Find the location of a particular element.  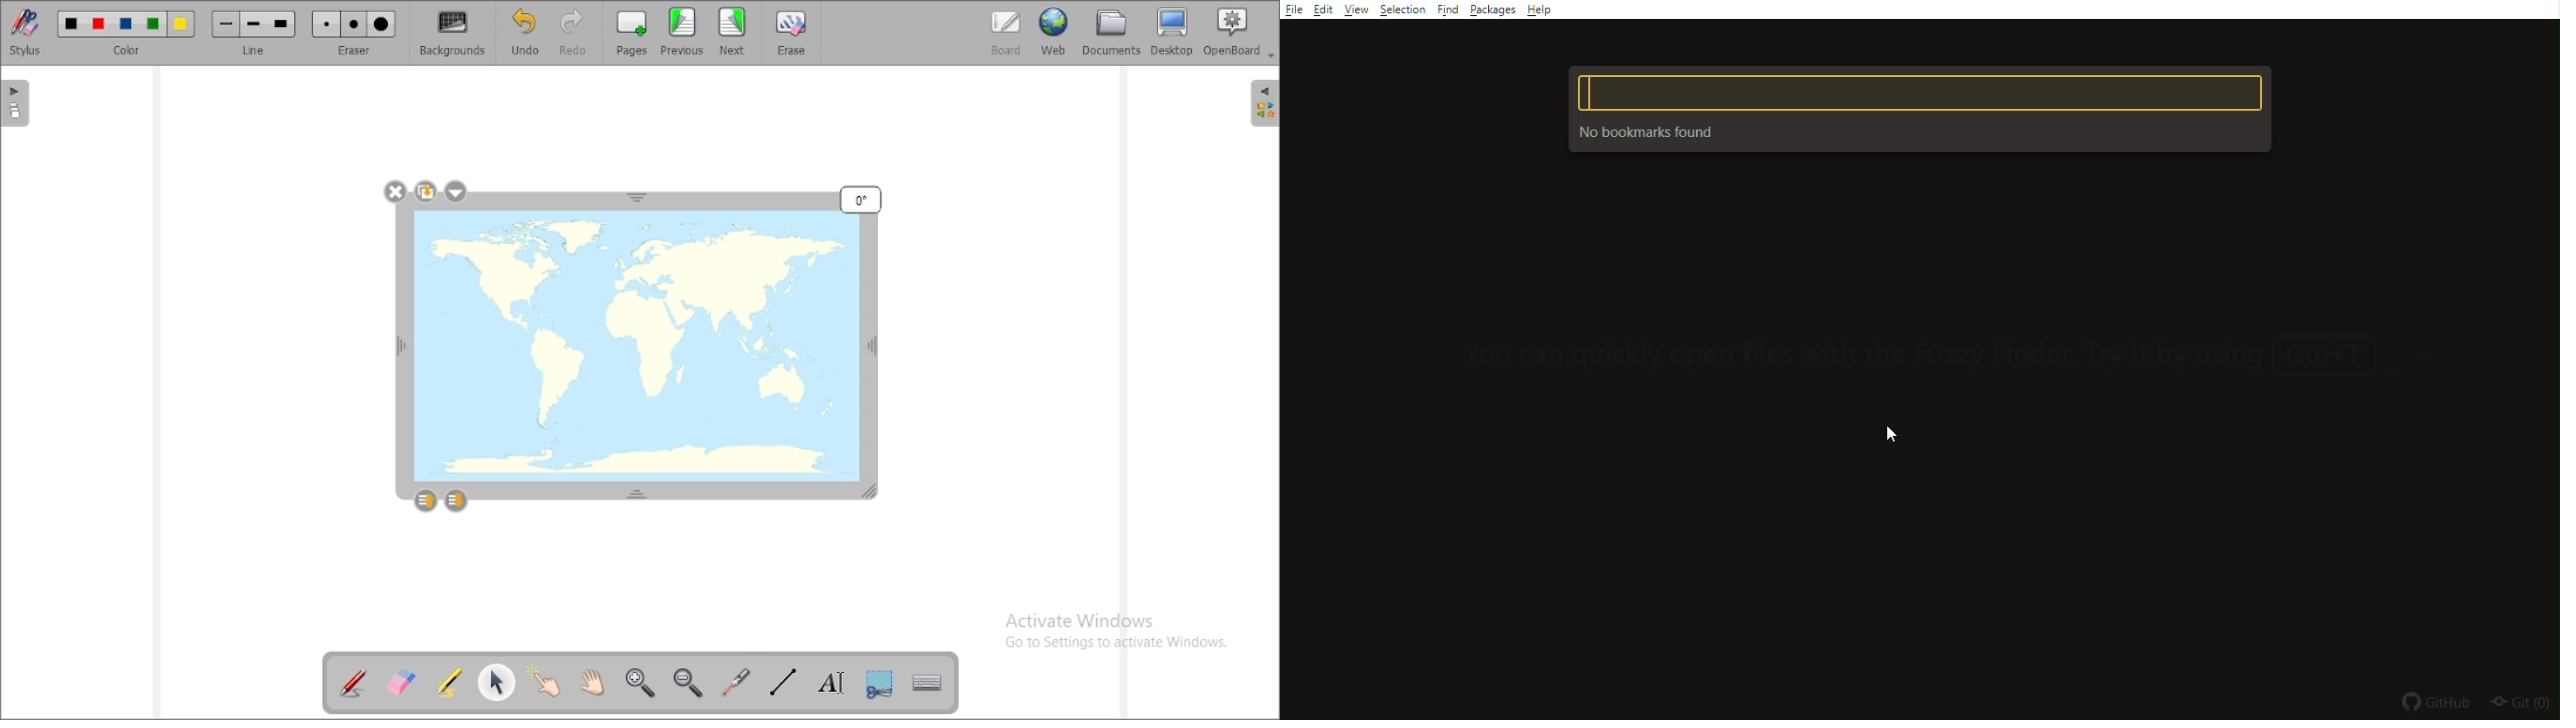

Selection is located at coordinates (1403, 12).